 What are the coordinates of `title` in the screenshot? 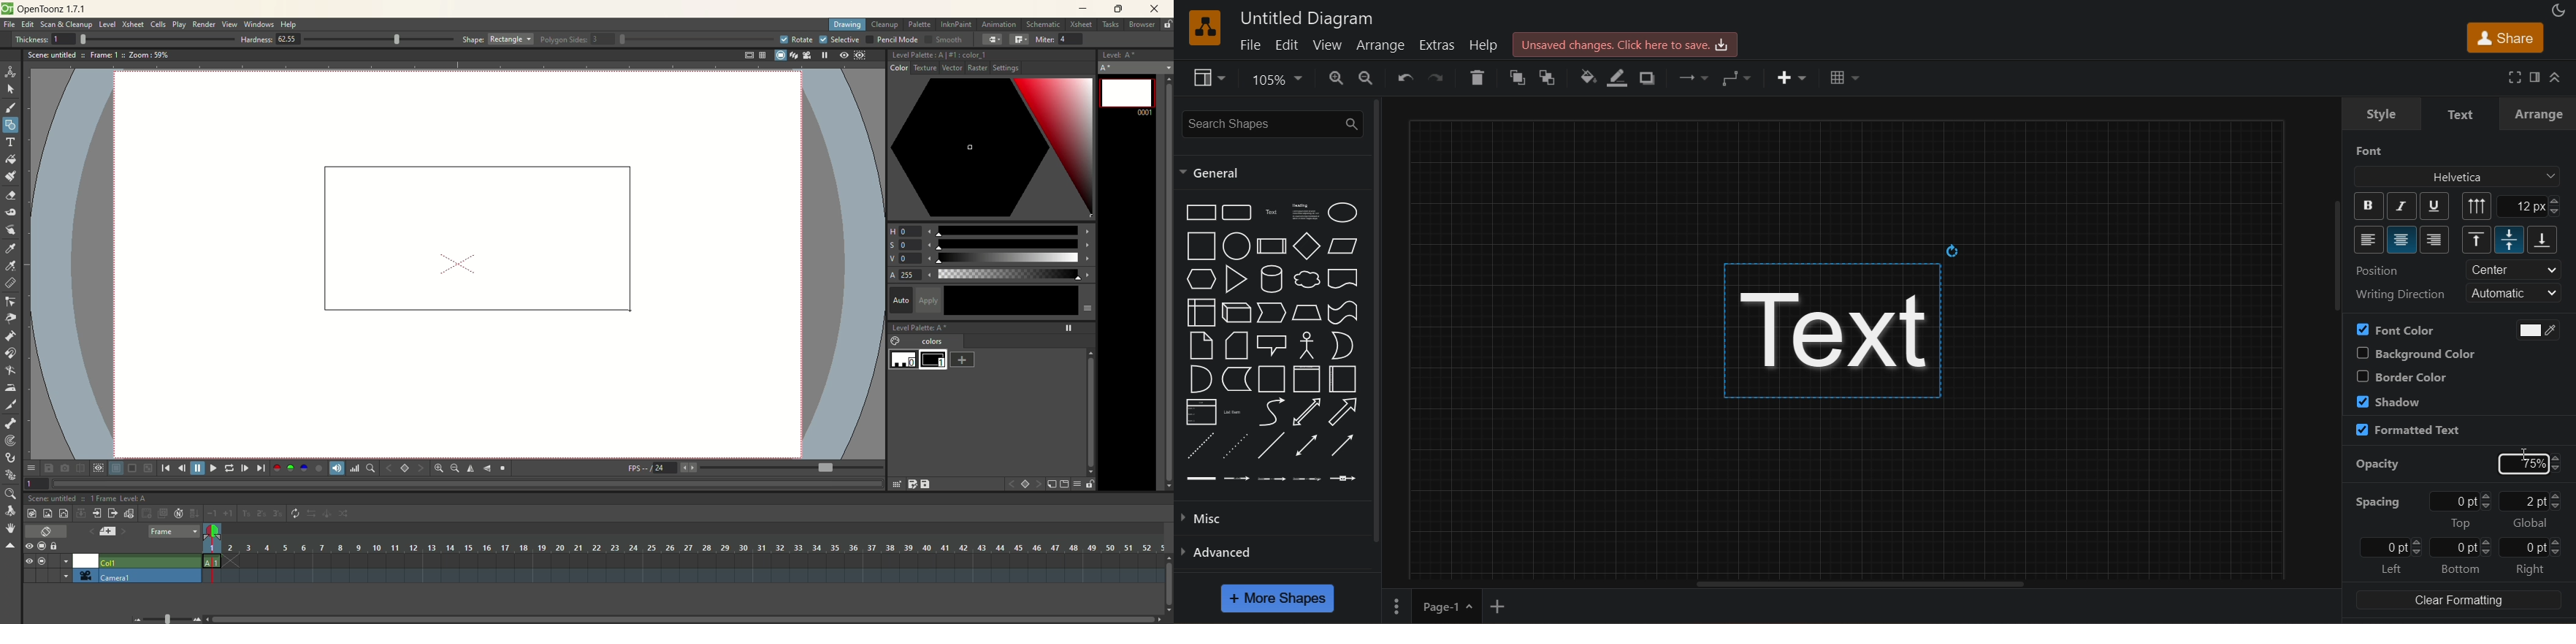 It's located at (1307, 18).